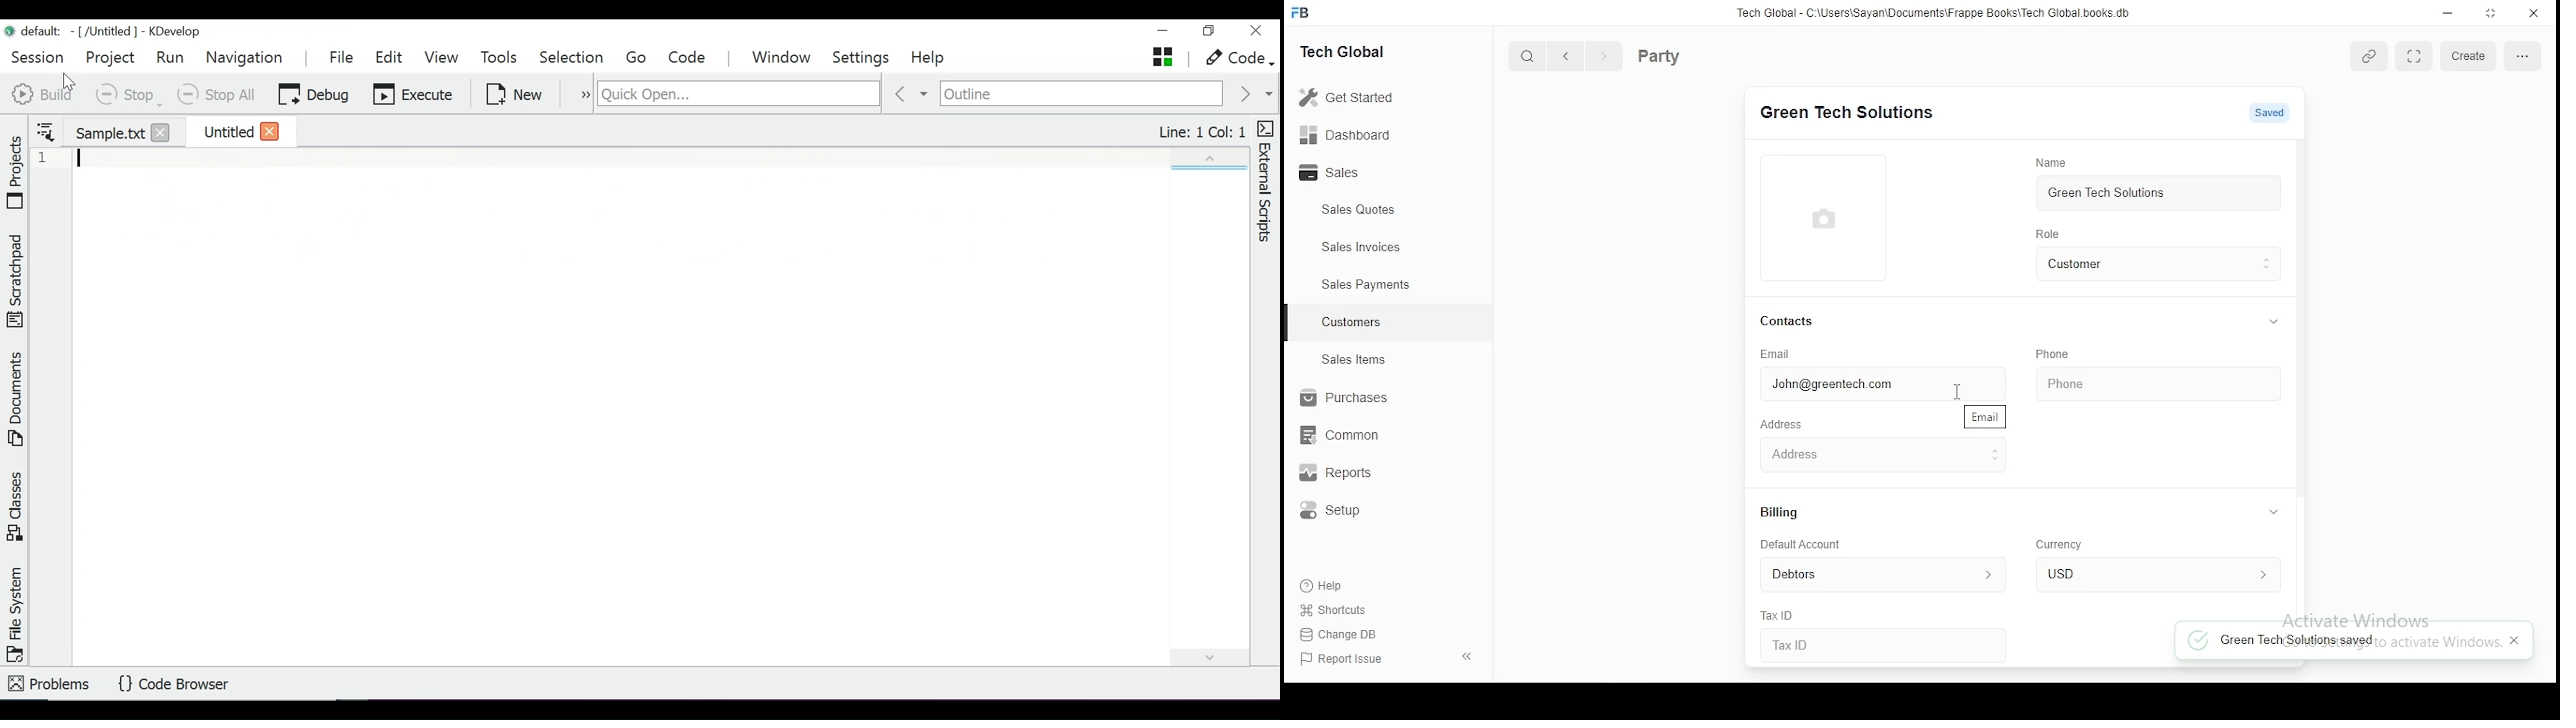 Image resolution: width=2576 pixels, height=728 pixels. Describe the element at coordinates (1324, 589) in the screenshot. I see `Help` at that location.